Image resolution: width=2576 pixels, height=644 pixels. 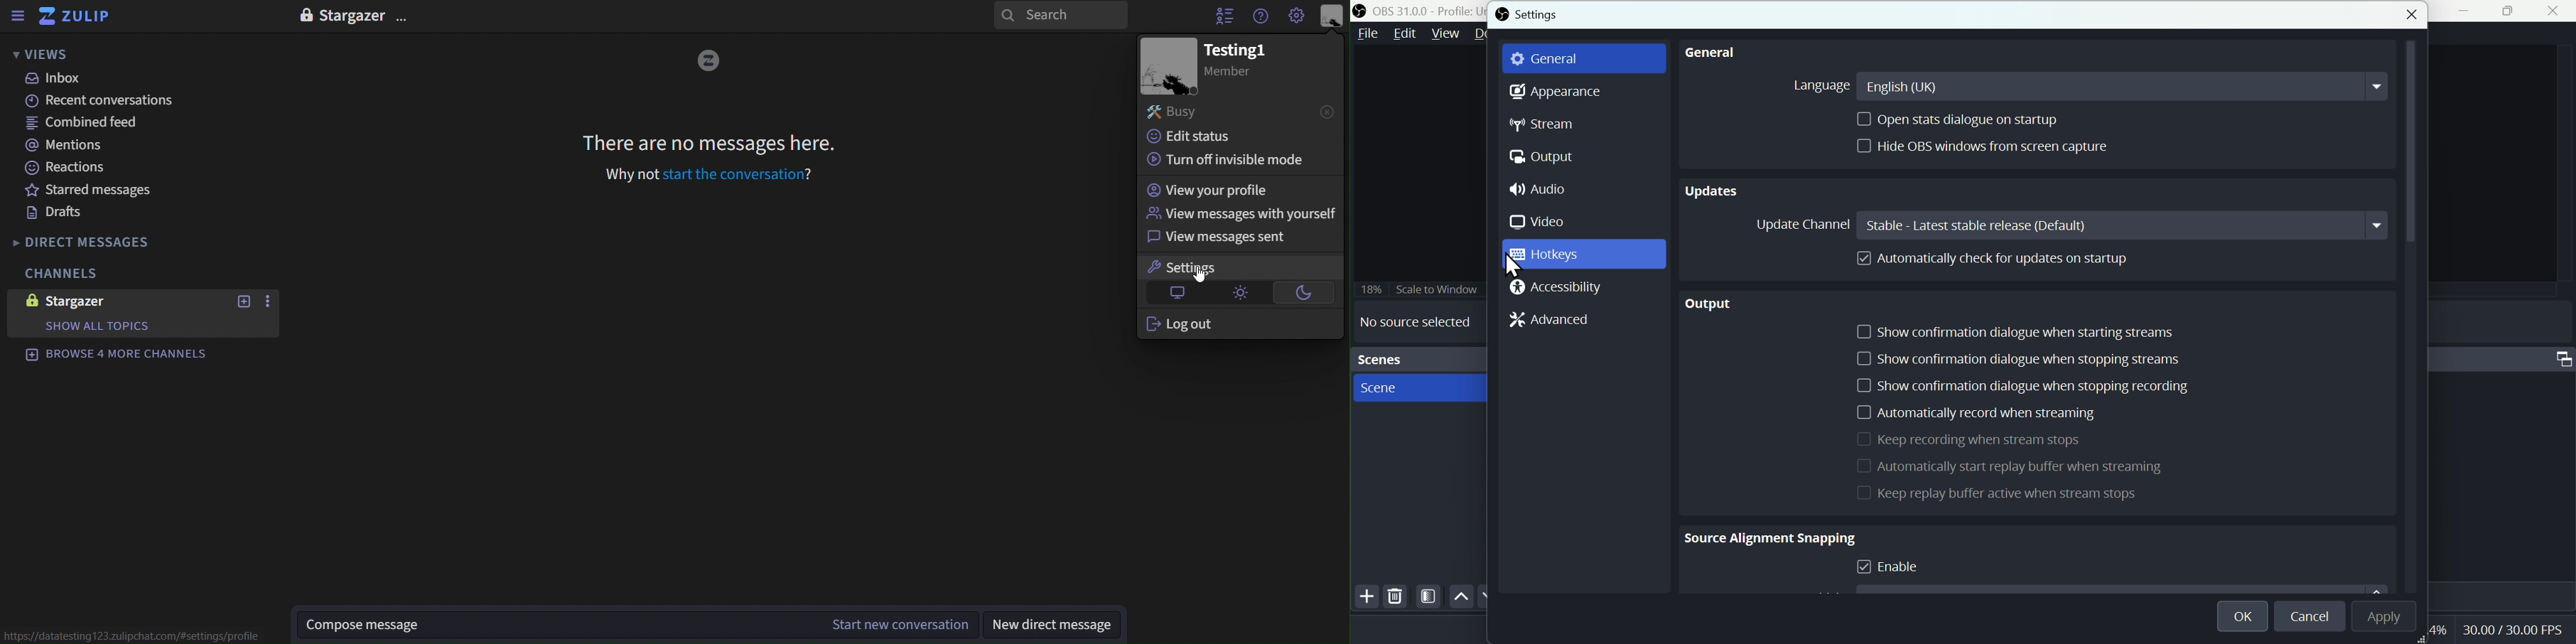 What do you see at coordinates (2002, 146) in the screenshot?
I see `Hide OBS window from screen capture` at bounding box center [2002, 146].